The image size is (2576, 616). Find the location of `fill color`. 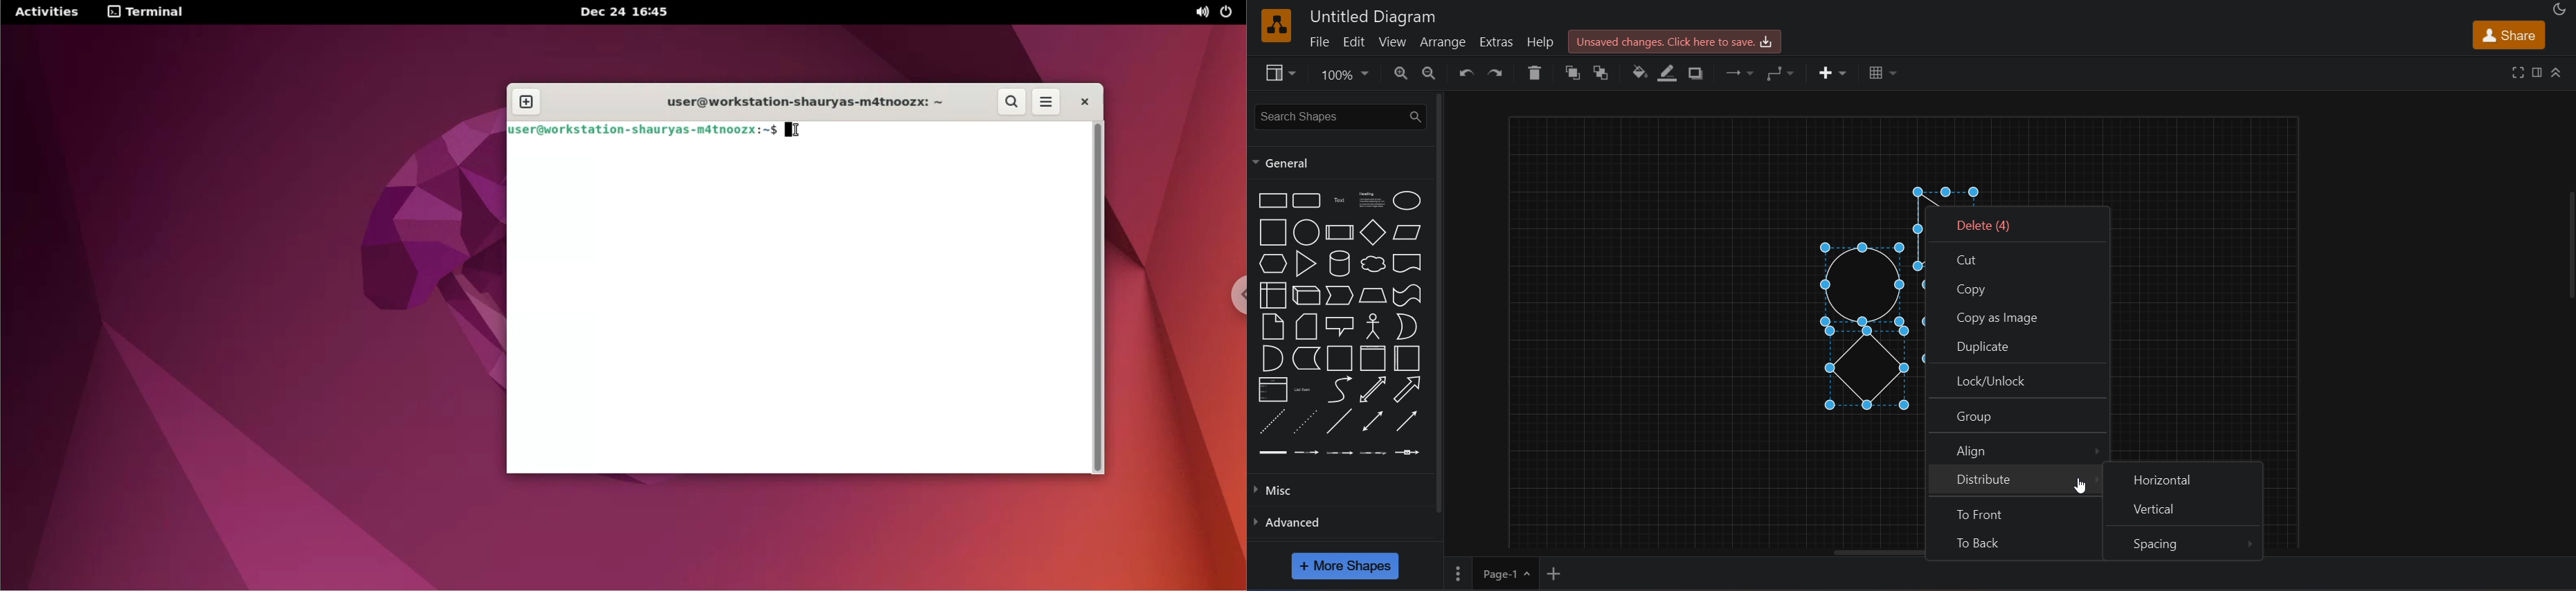

fill color is located at coordinates (1639, 71).